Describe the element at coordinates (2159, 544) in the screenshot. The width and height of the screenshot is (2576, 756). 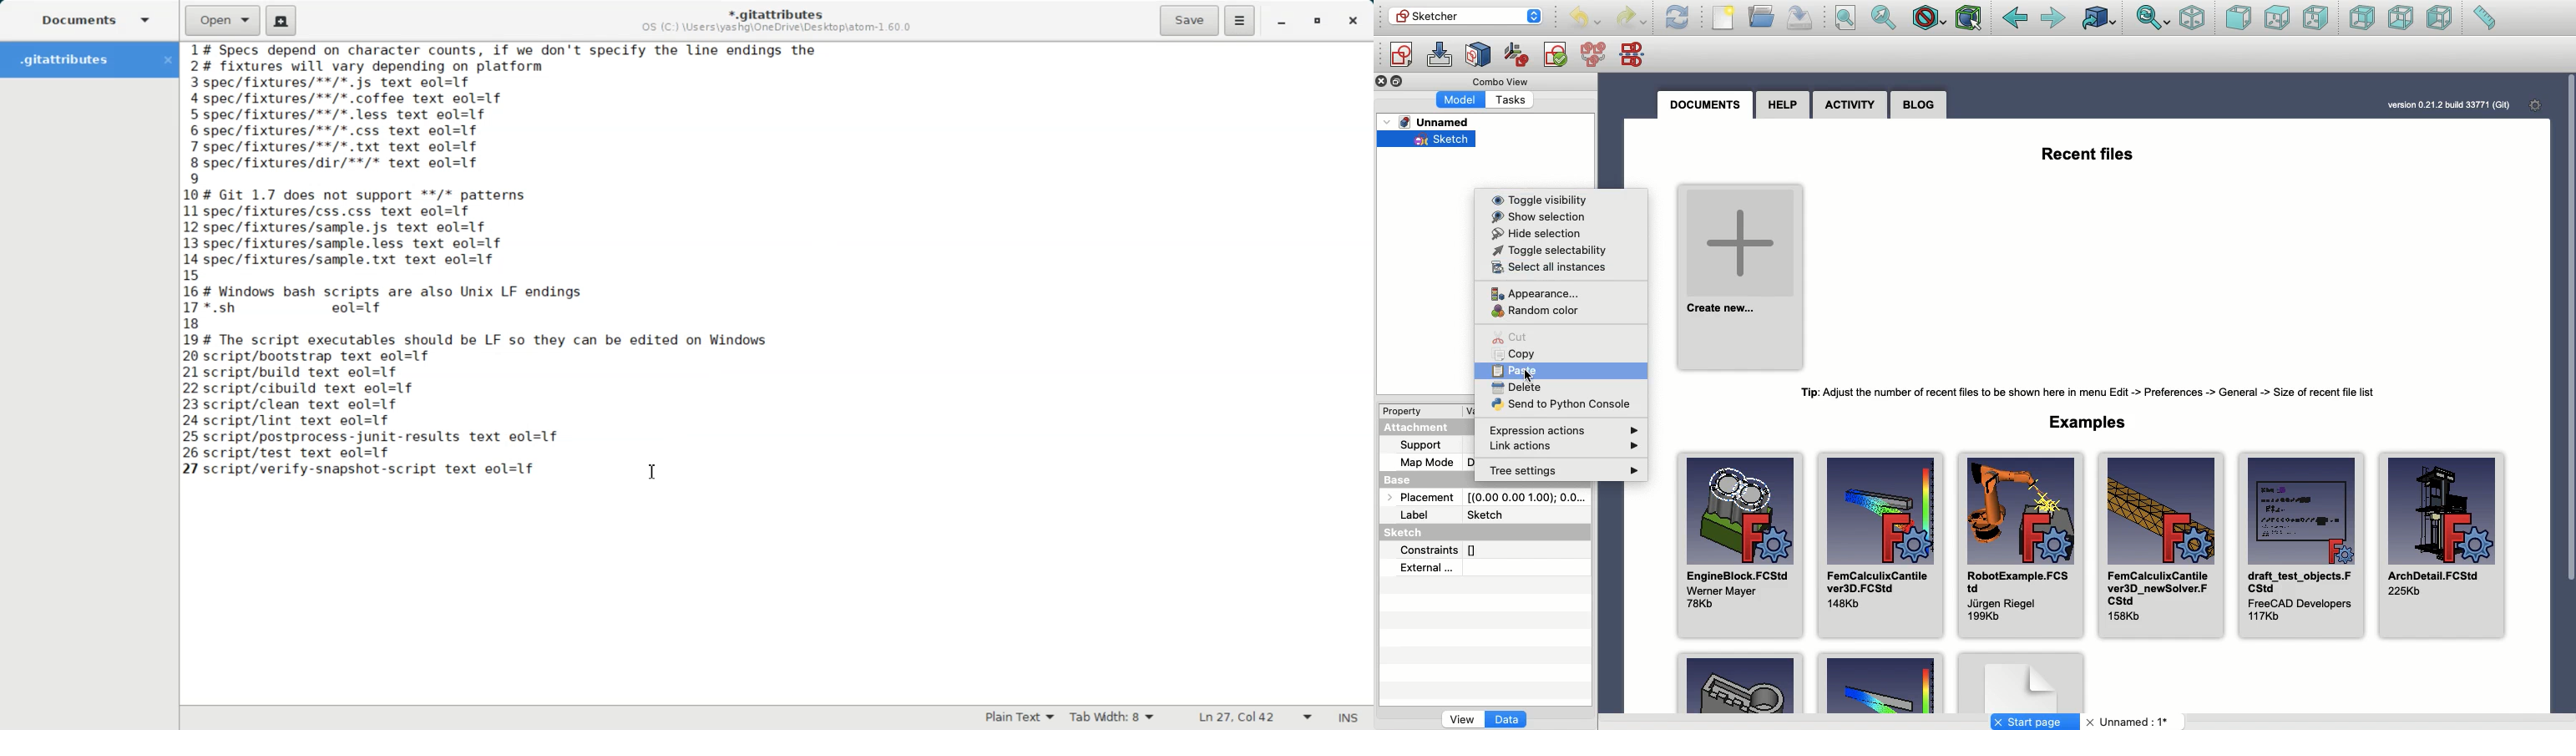
I see `FemCalculixCantile` at that location.